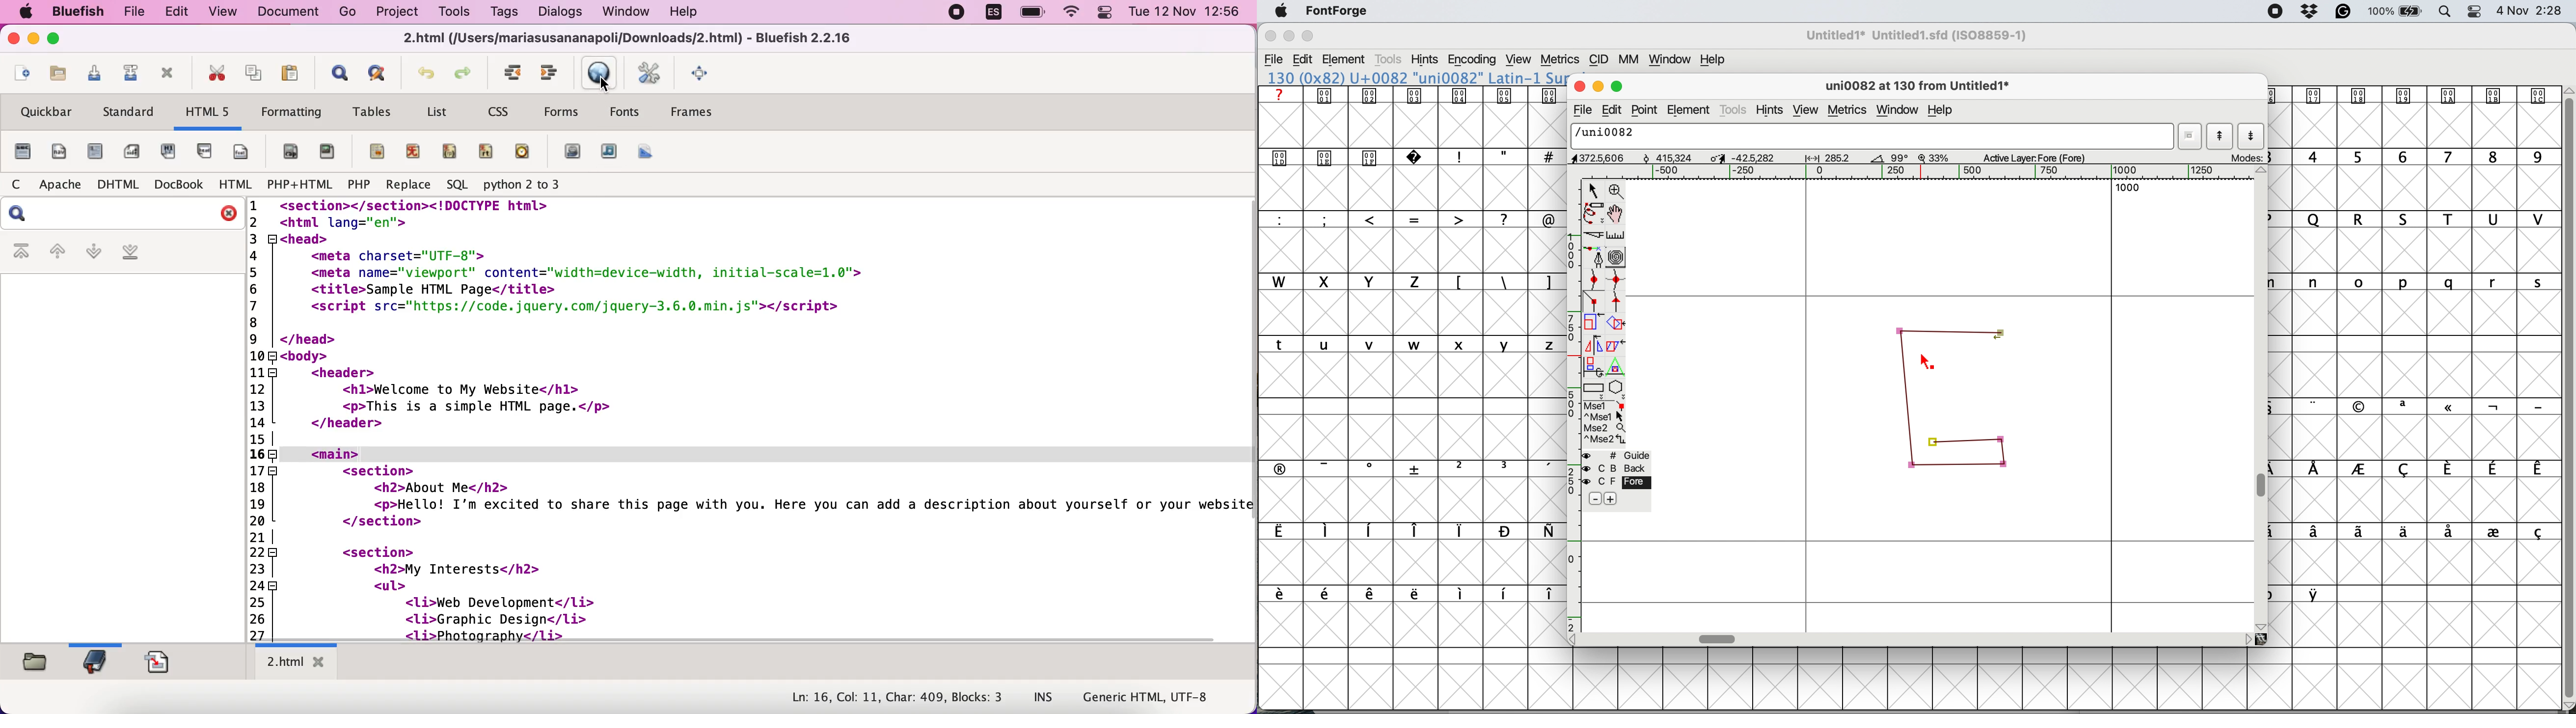 This screenshot has height=728, width=2576. I want to click on horizontal rule, so click(373, 151).